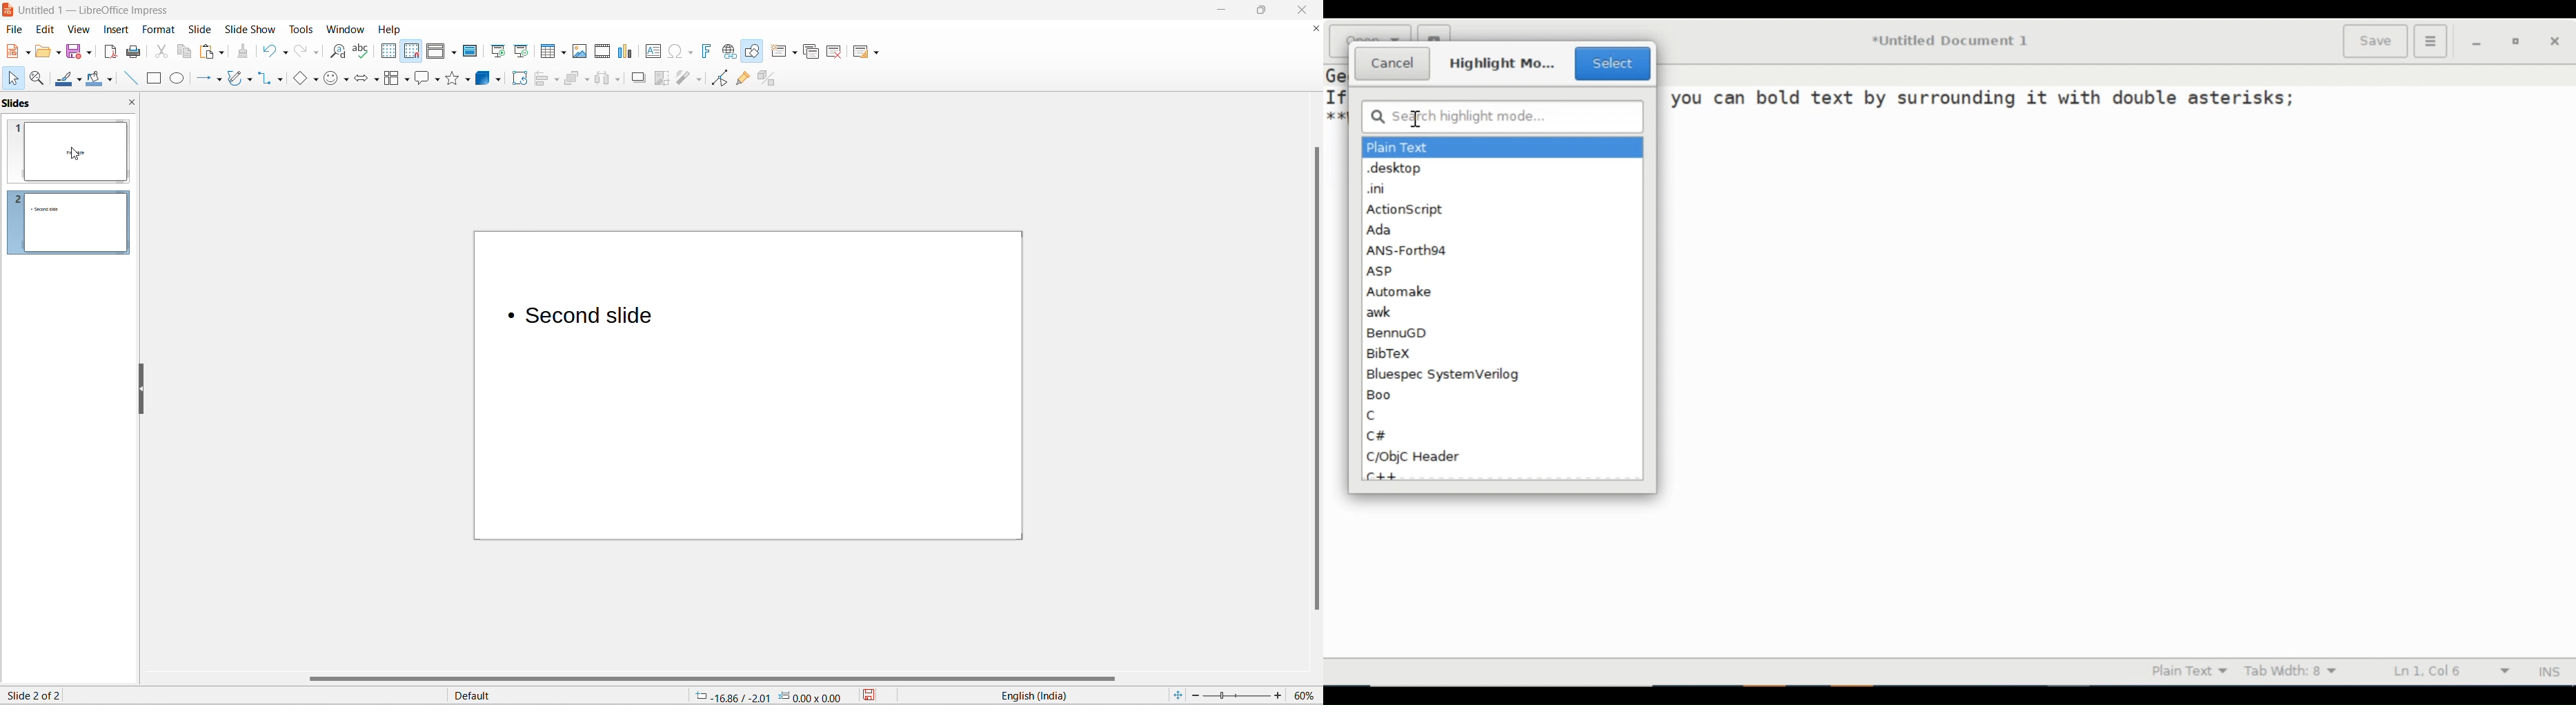 The width and height of the screenshot is (2576, 728). Describe the element at coordinates (389, 78) in the screenshot. I see `flow chart` at that location.